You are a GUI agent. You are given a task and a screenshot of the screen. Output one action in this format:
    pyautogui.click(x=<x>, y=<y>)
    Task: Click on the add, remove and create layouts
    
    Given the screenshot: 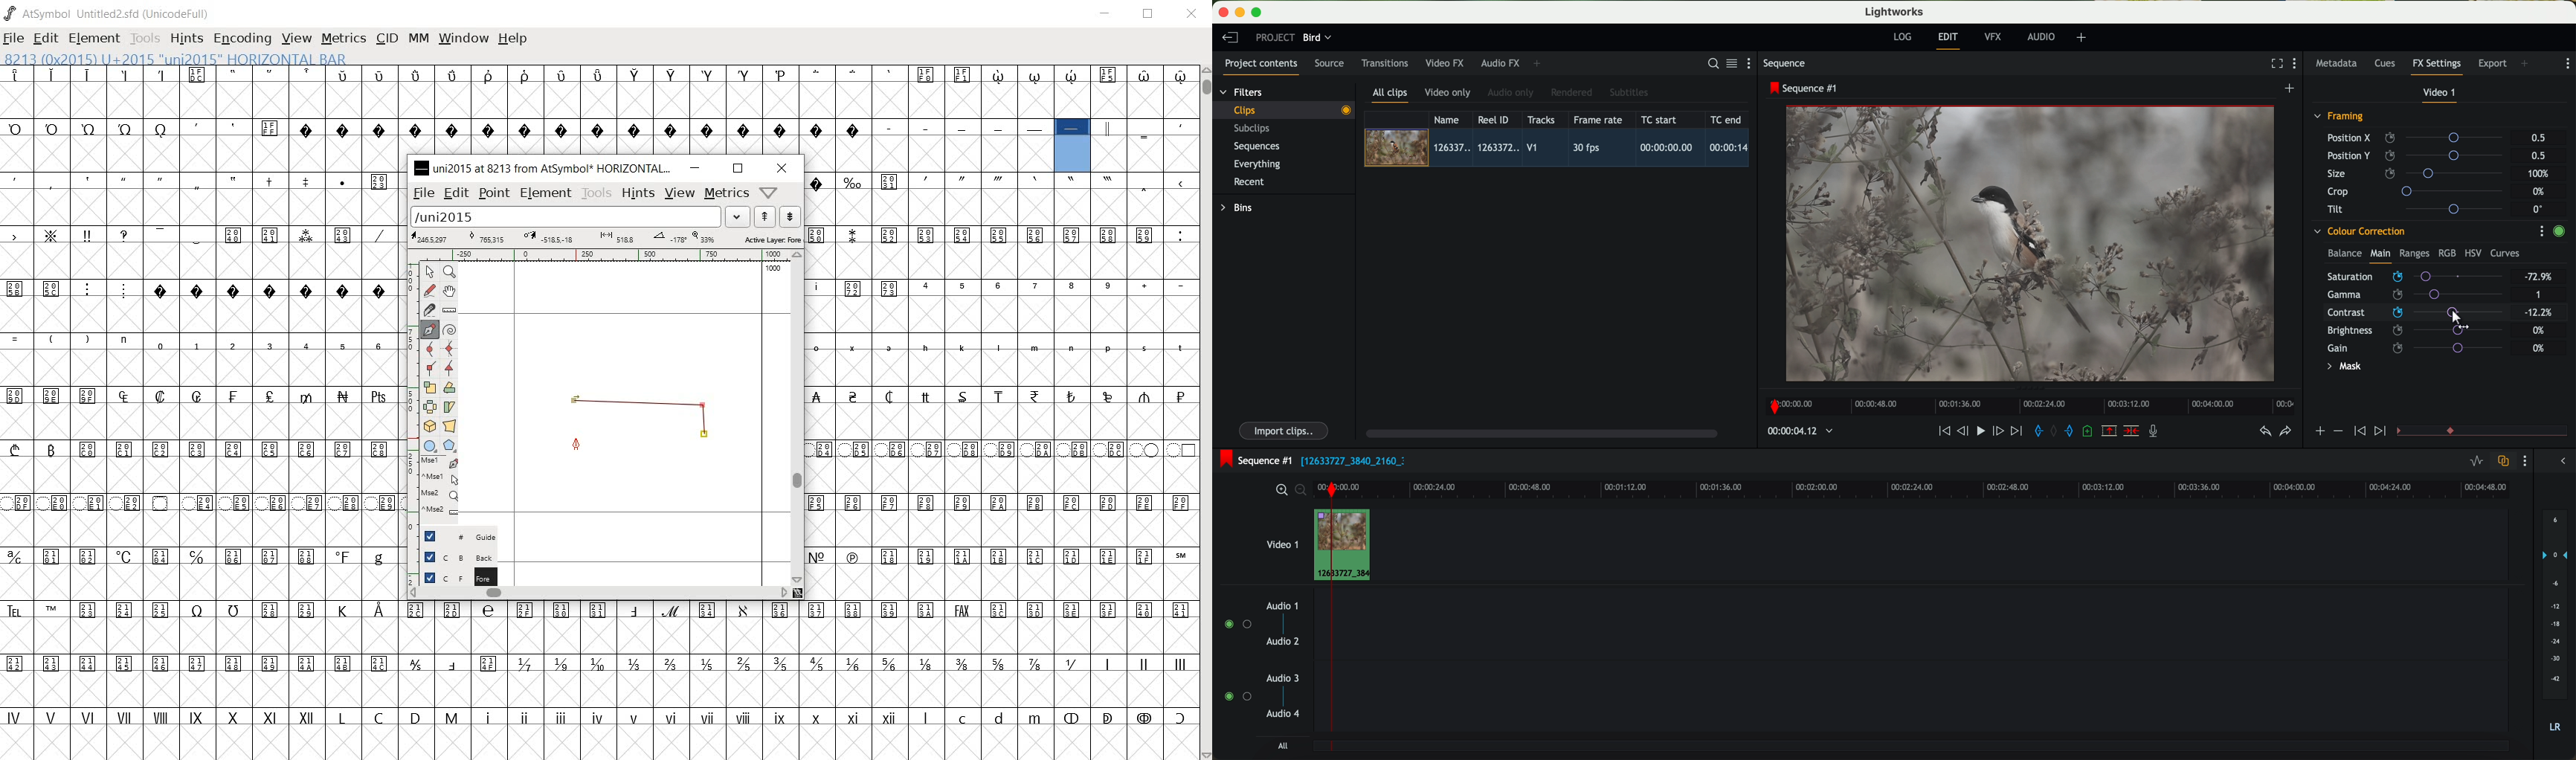 What is the action you would take?
    pyautogui.click(x=2083, y=38)
    